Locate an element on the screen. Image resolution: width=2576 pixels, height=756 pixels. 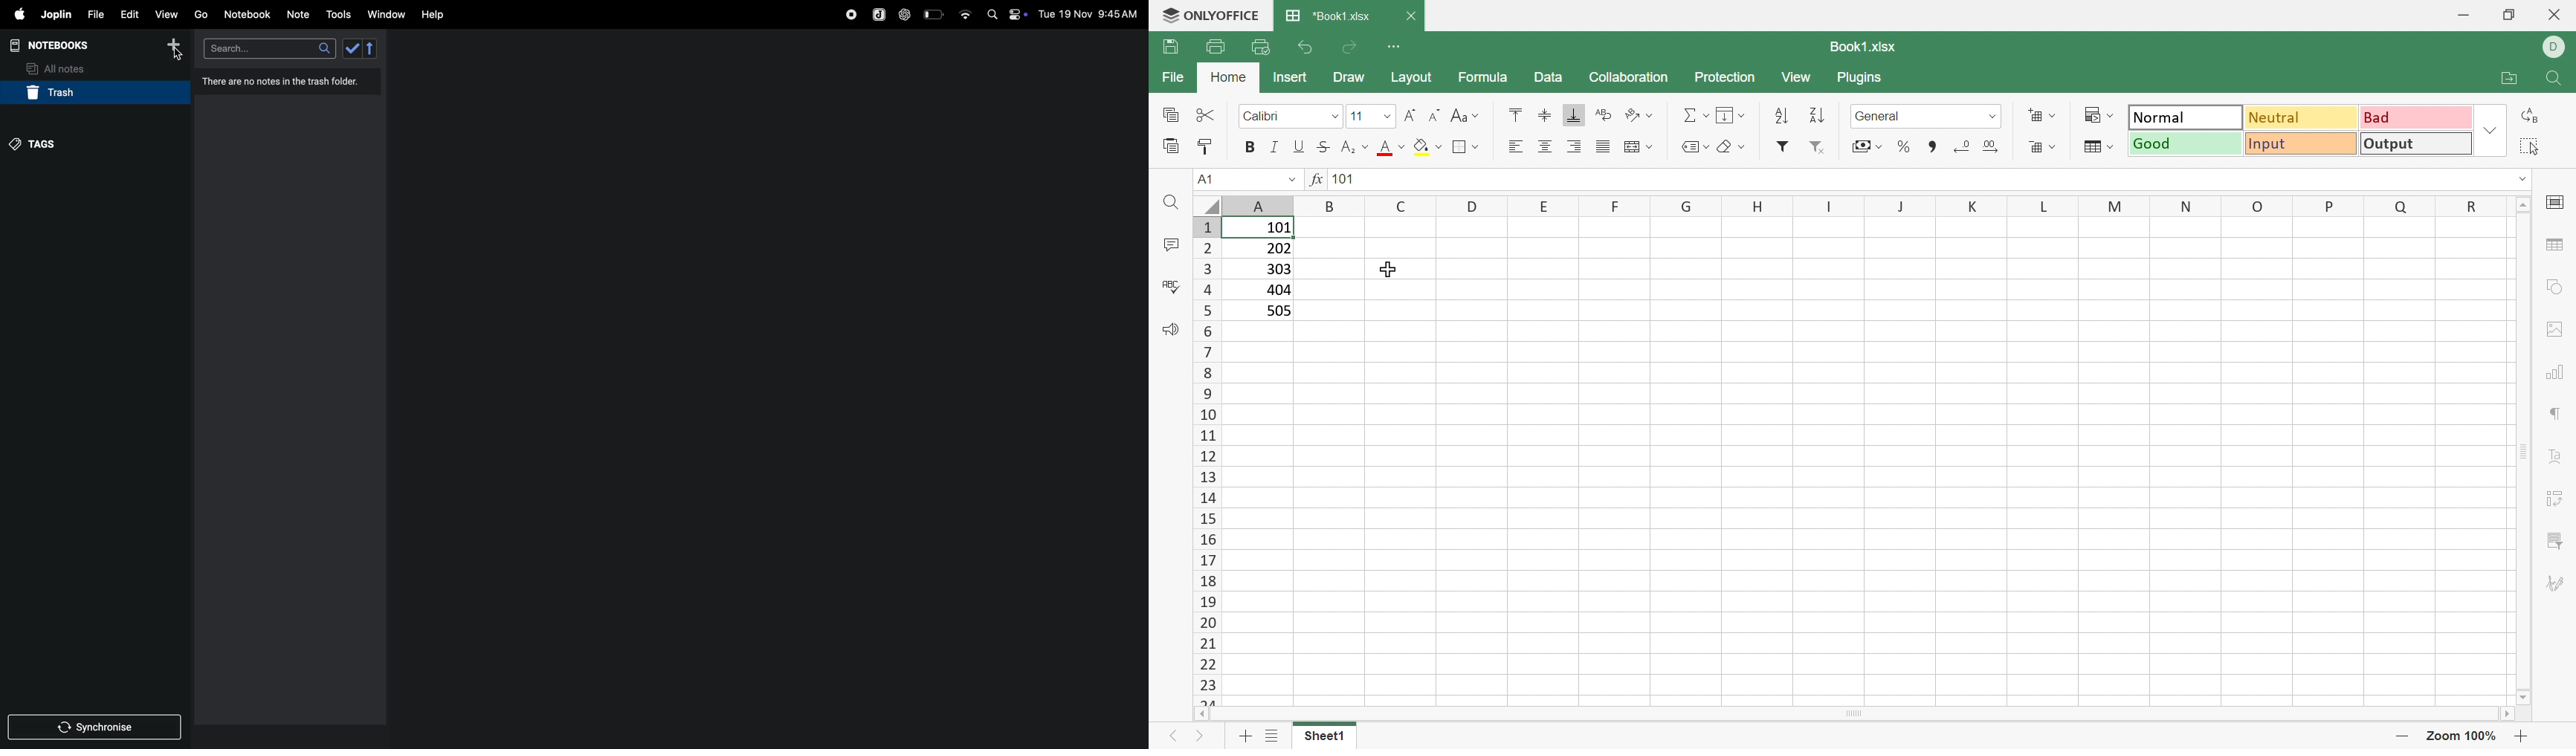
Spell checking is located at coordinates (1169, 285).